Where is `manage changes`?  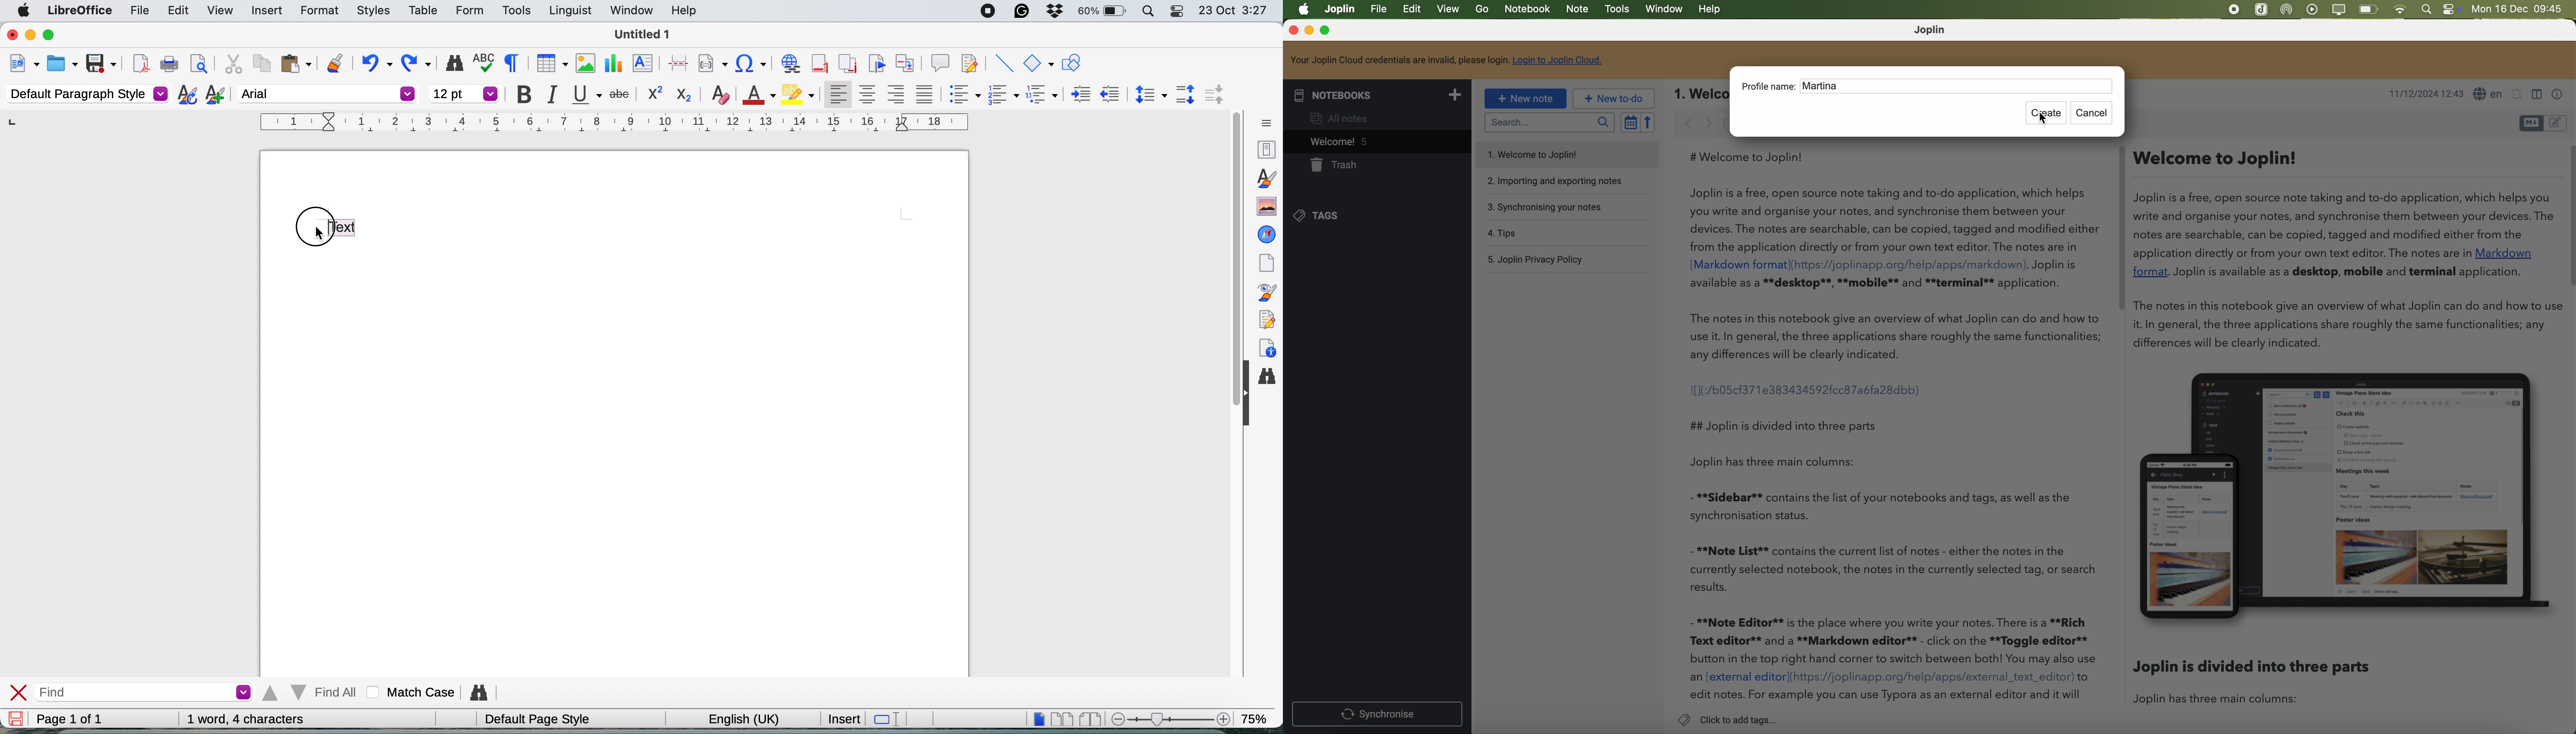 manage changes is located at coordinates (1267, 318).